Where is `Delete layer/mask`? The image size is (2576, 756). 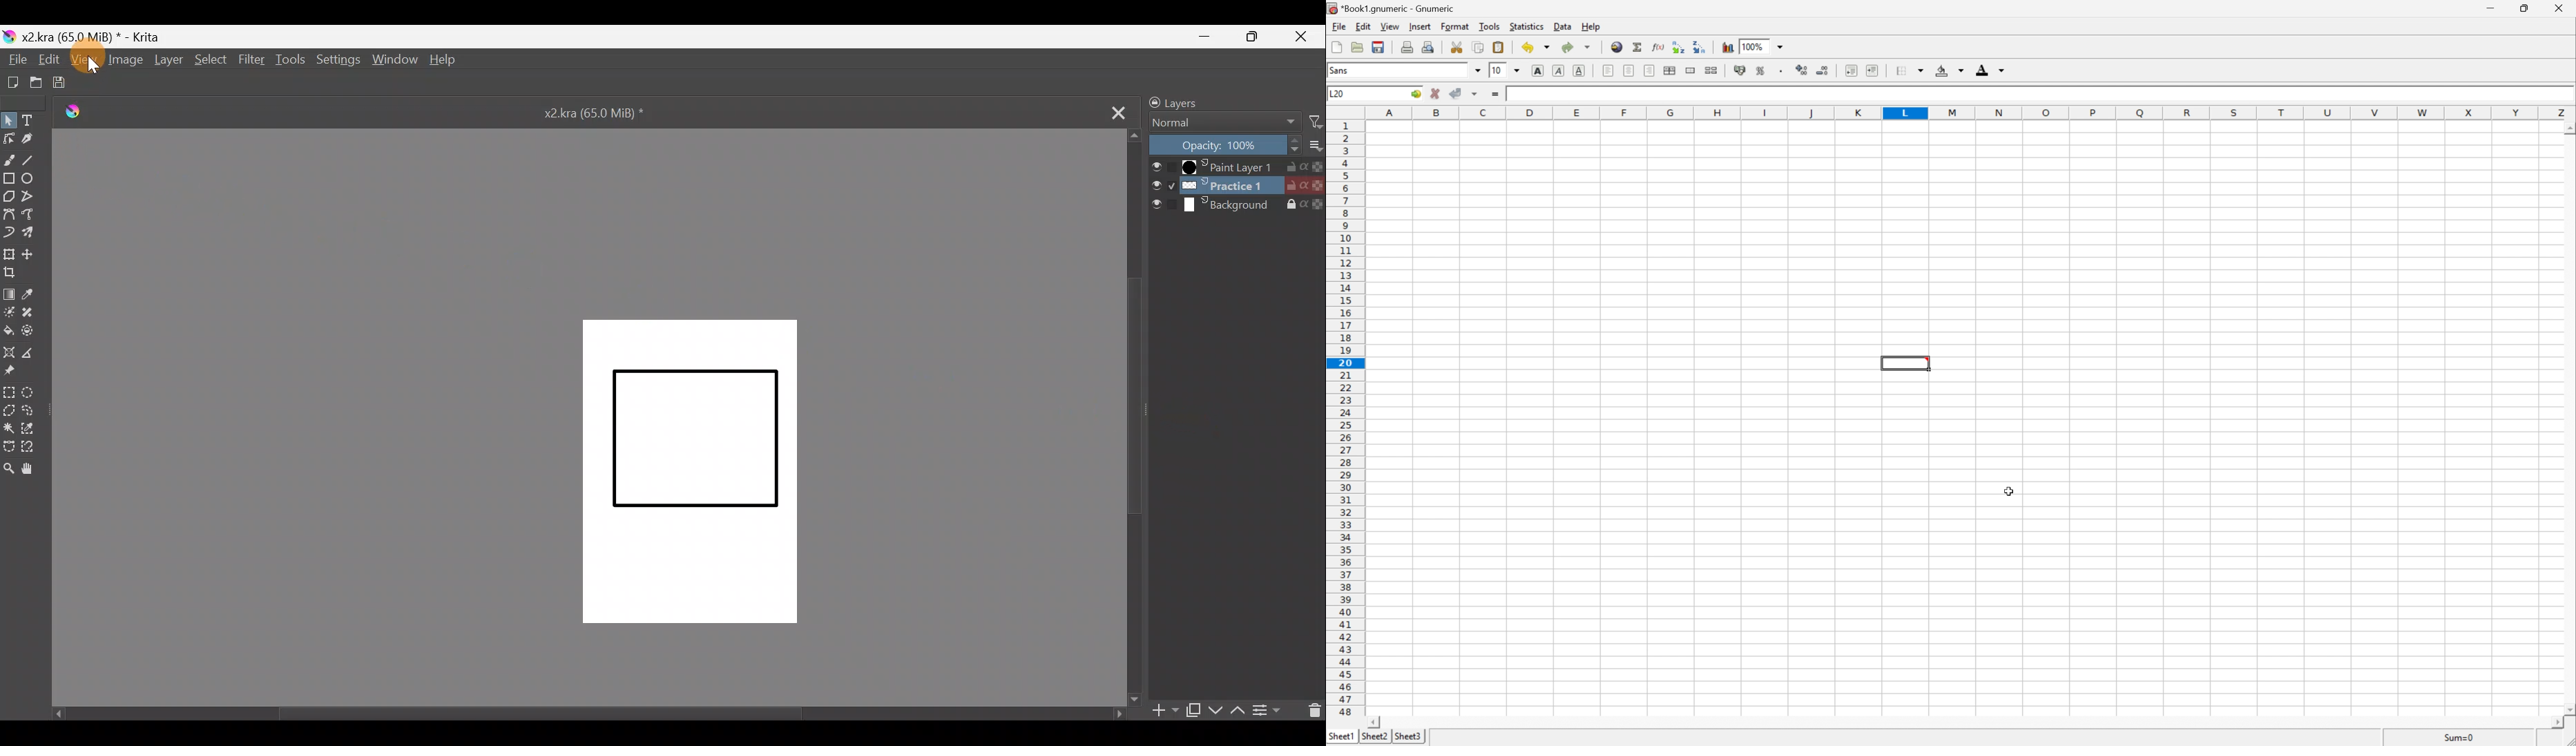 Delete layer/mask is located at coordinates (1311, 710).